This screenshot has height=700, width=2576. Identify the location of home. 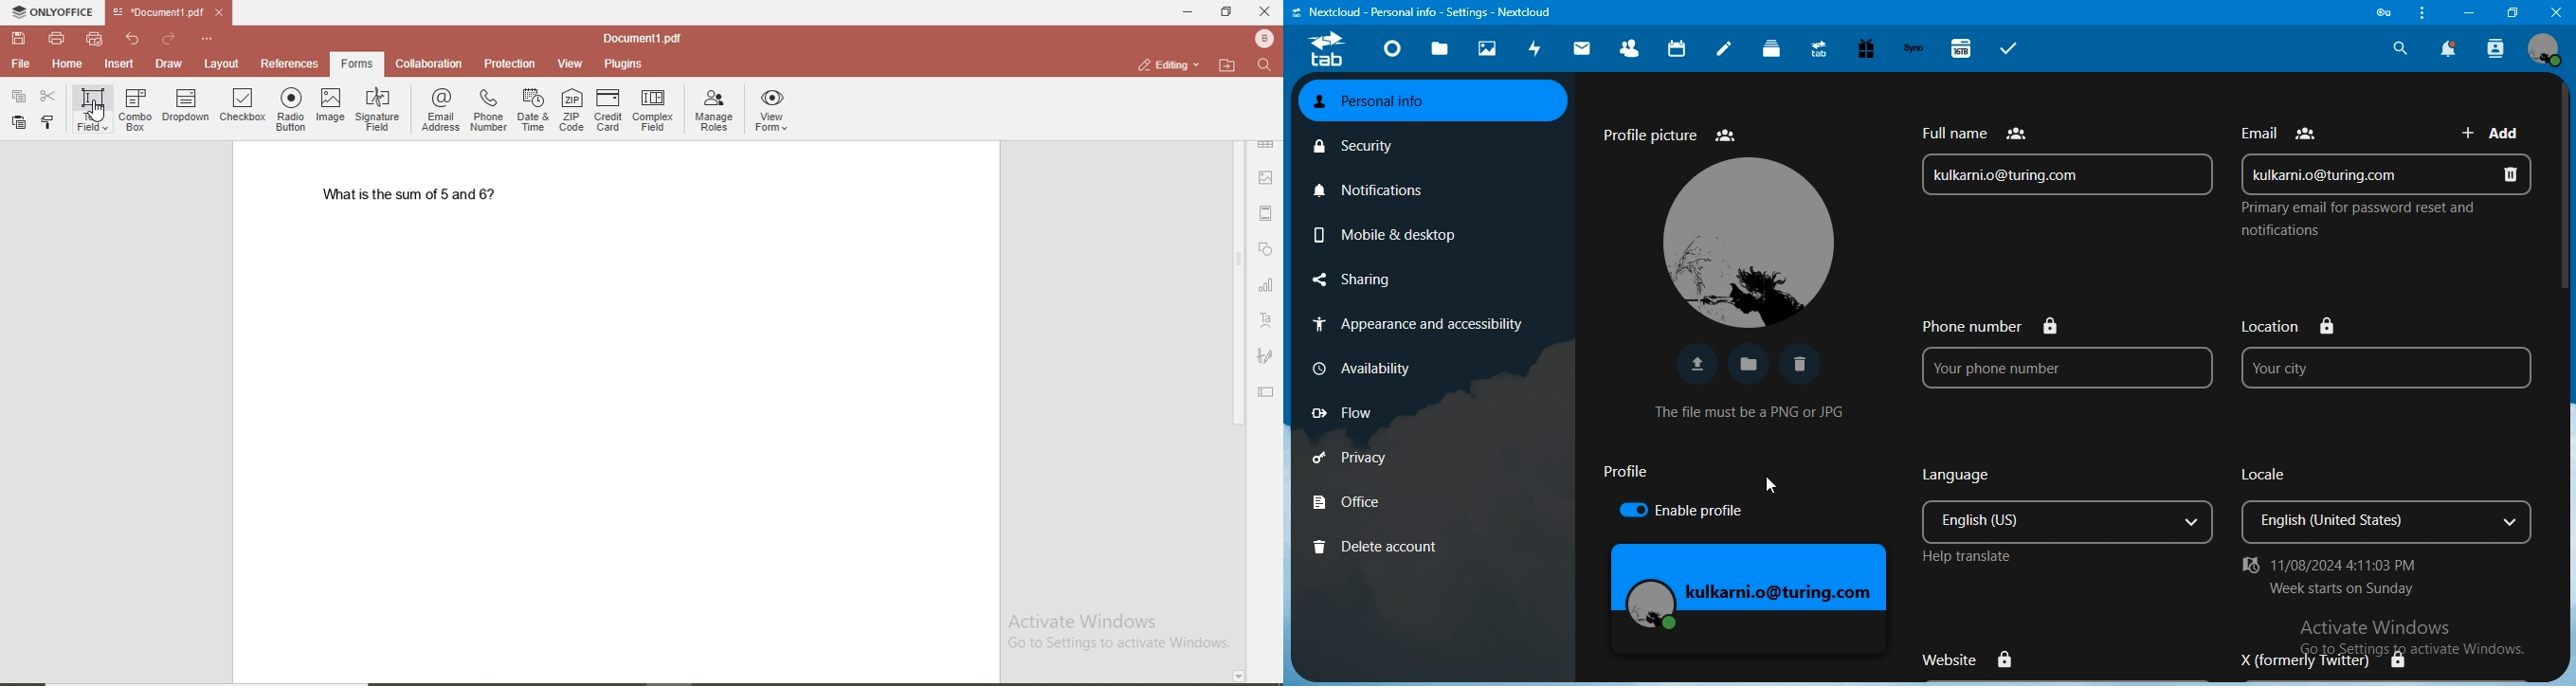
(69, 65).